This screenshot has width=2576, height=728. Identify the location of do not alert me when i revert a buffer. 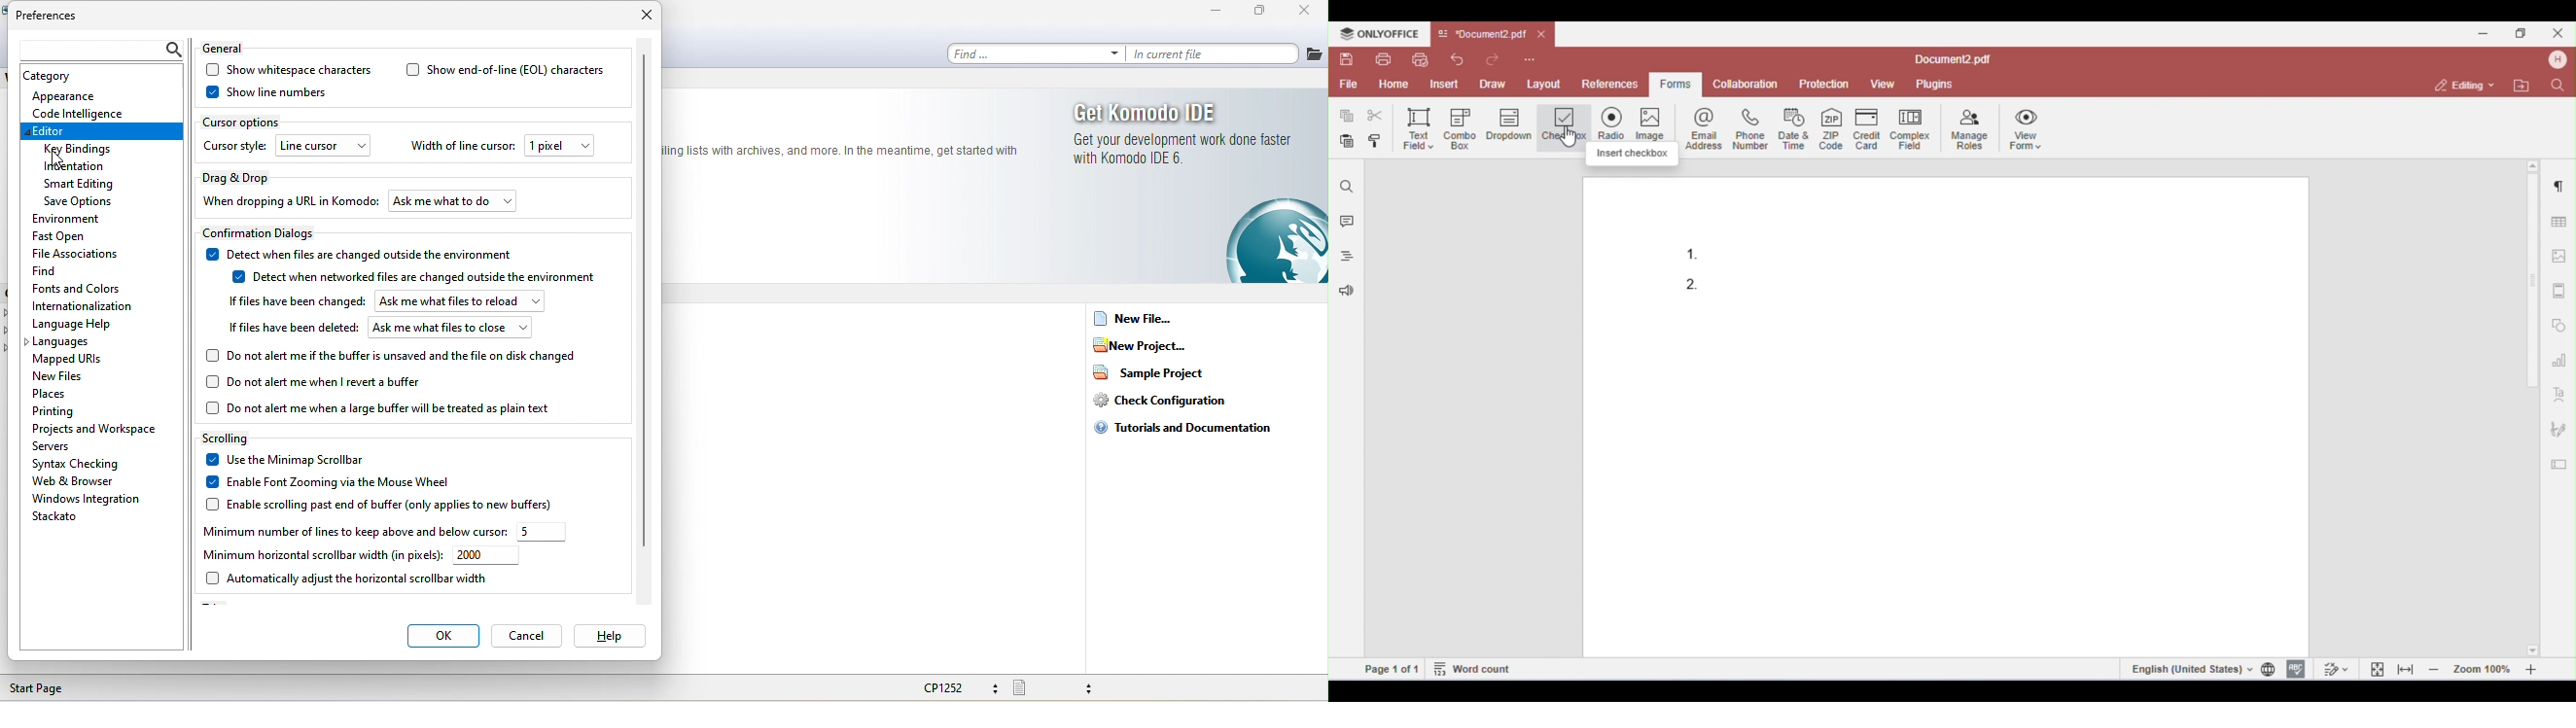
(321, 383).